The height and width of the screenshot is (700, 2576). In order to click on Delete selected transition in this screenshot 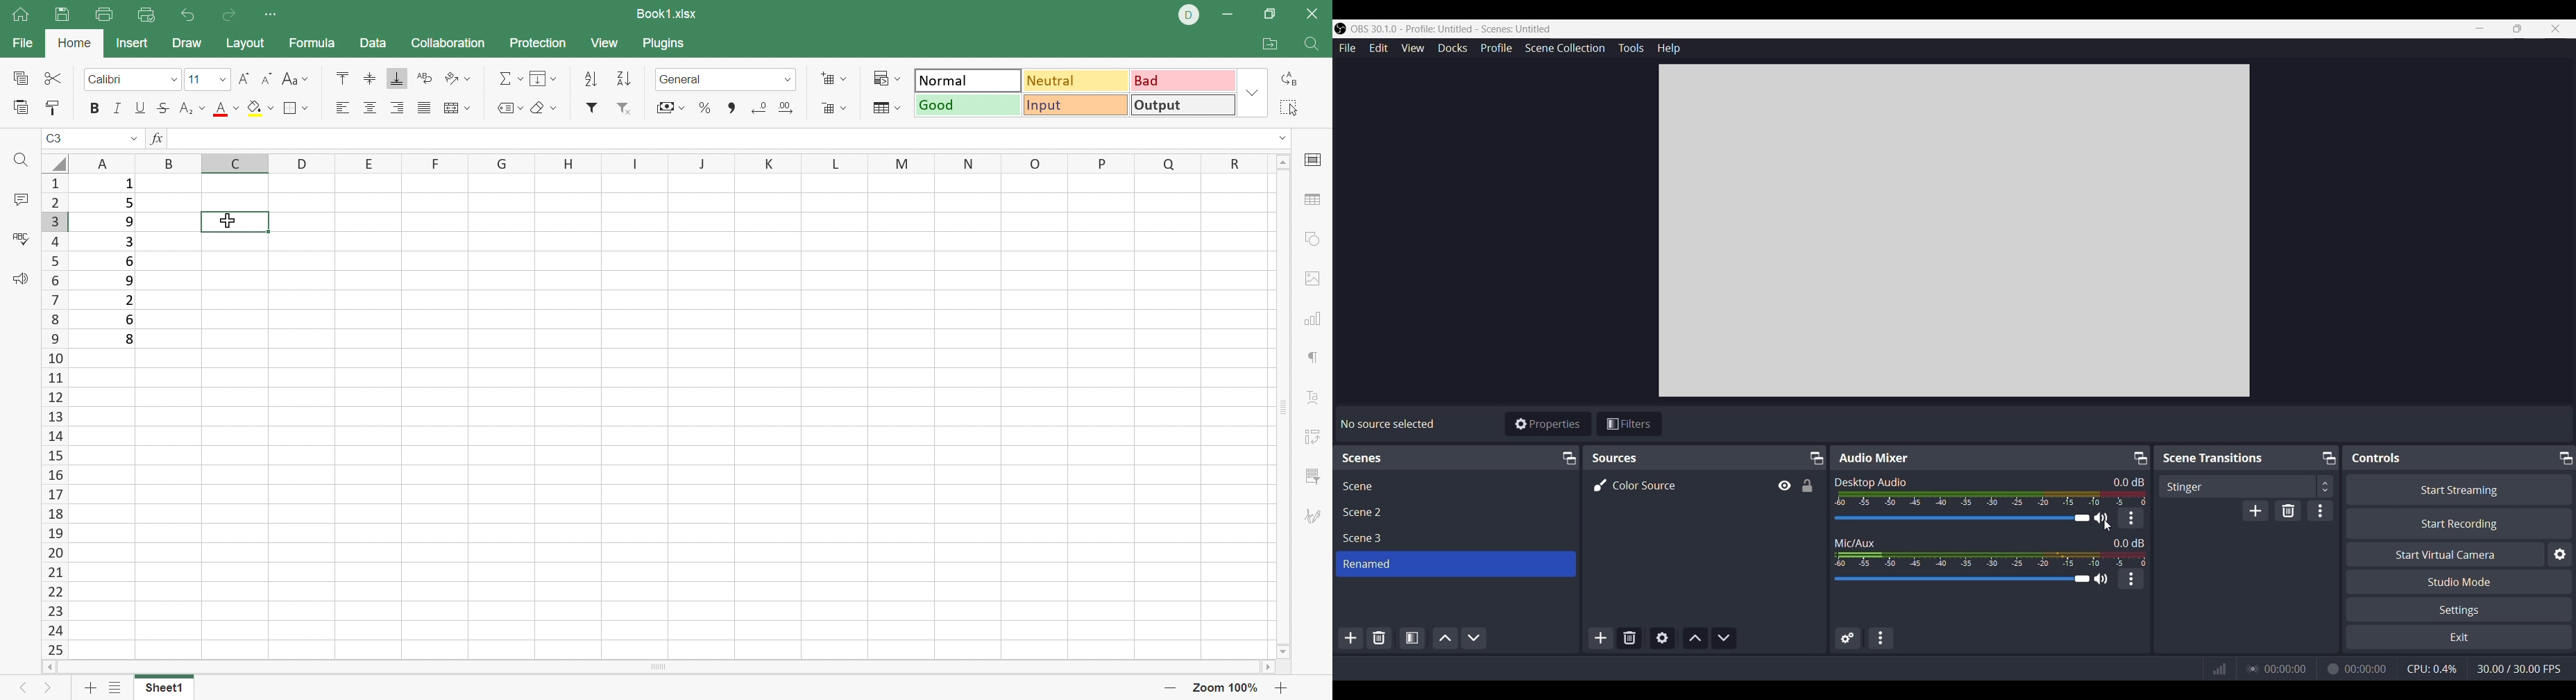, I will do `click(2288, 511)`.